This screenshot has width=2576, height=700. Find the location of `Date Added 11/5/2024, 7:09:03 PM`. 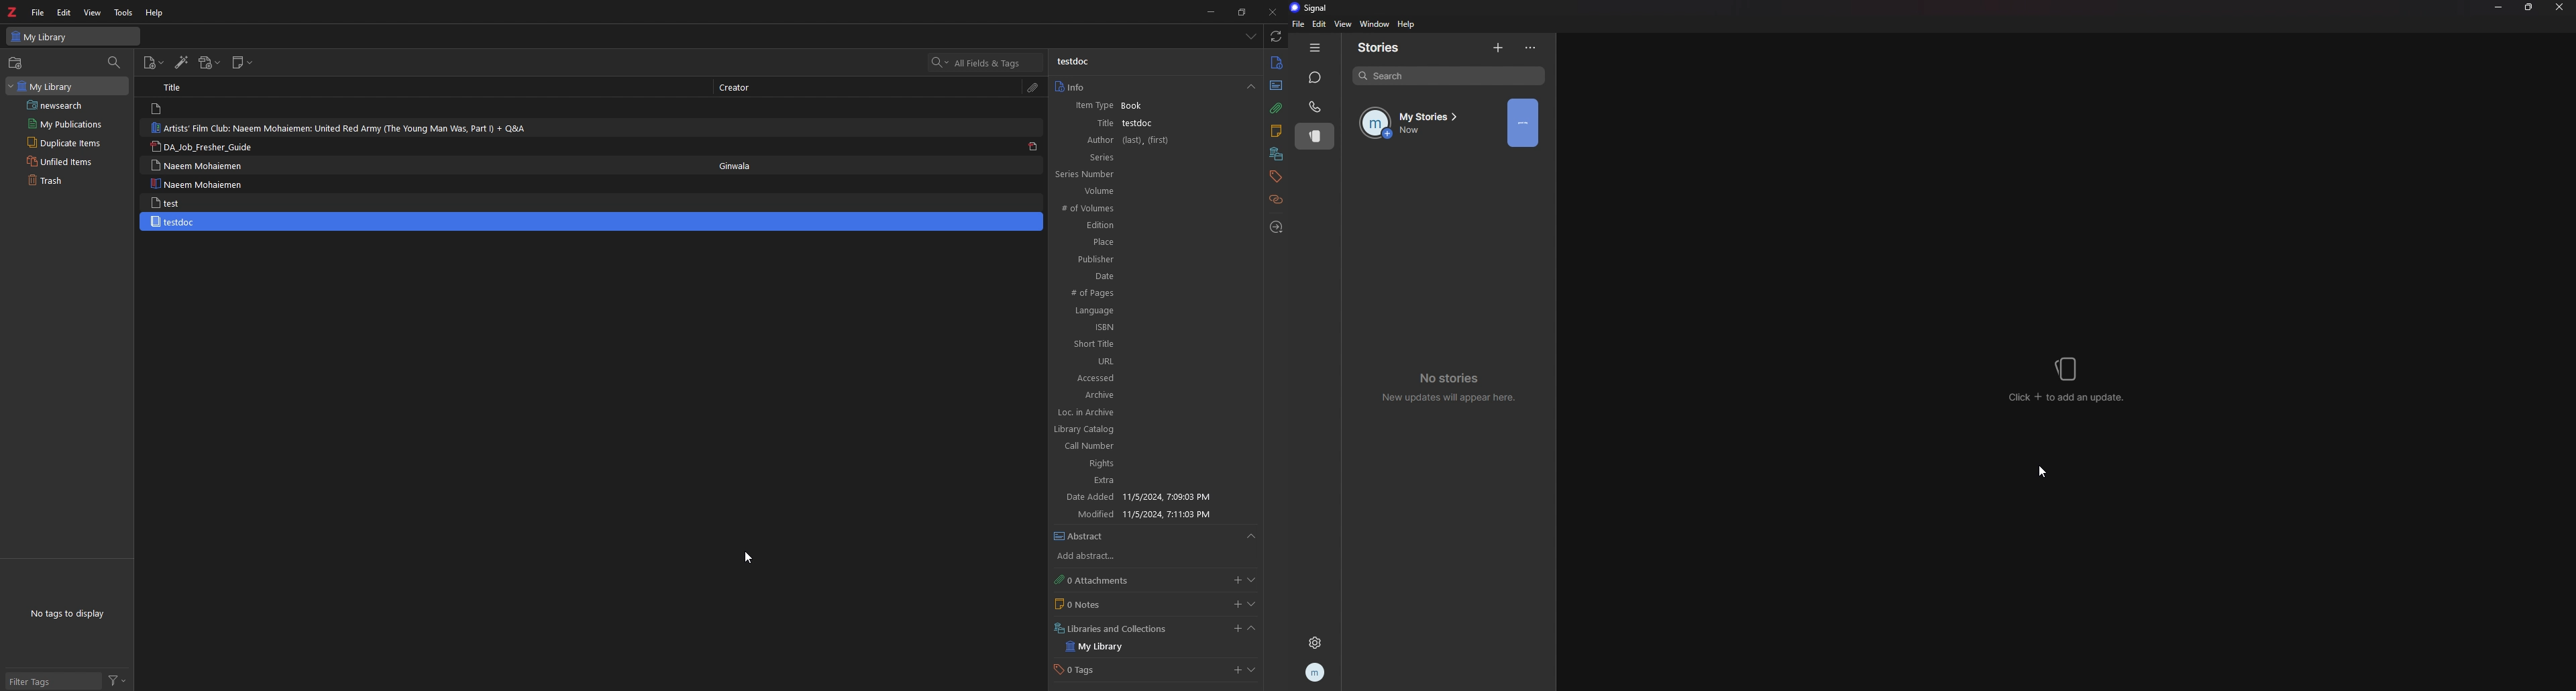

Date Added 11/5/2024, 7:09:03 PM is located at coordinates (1148, 498).